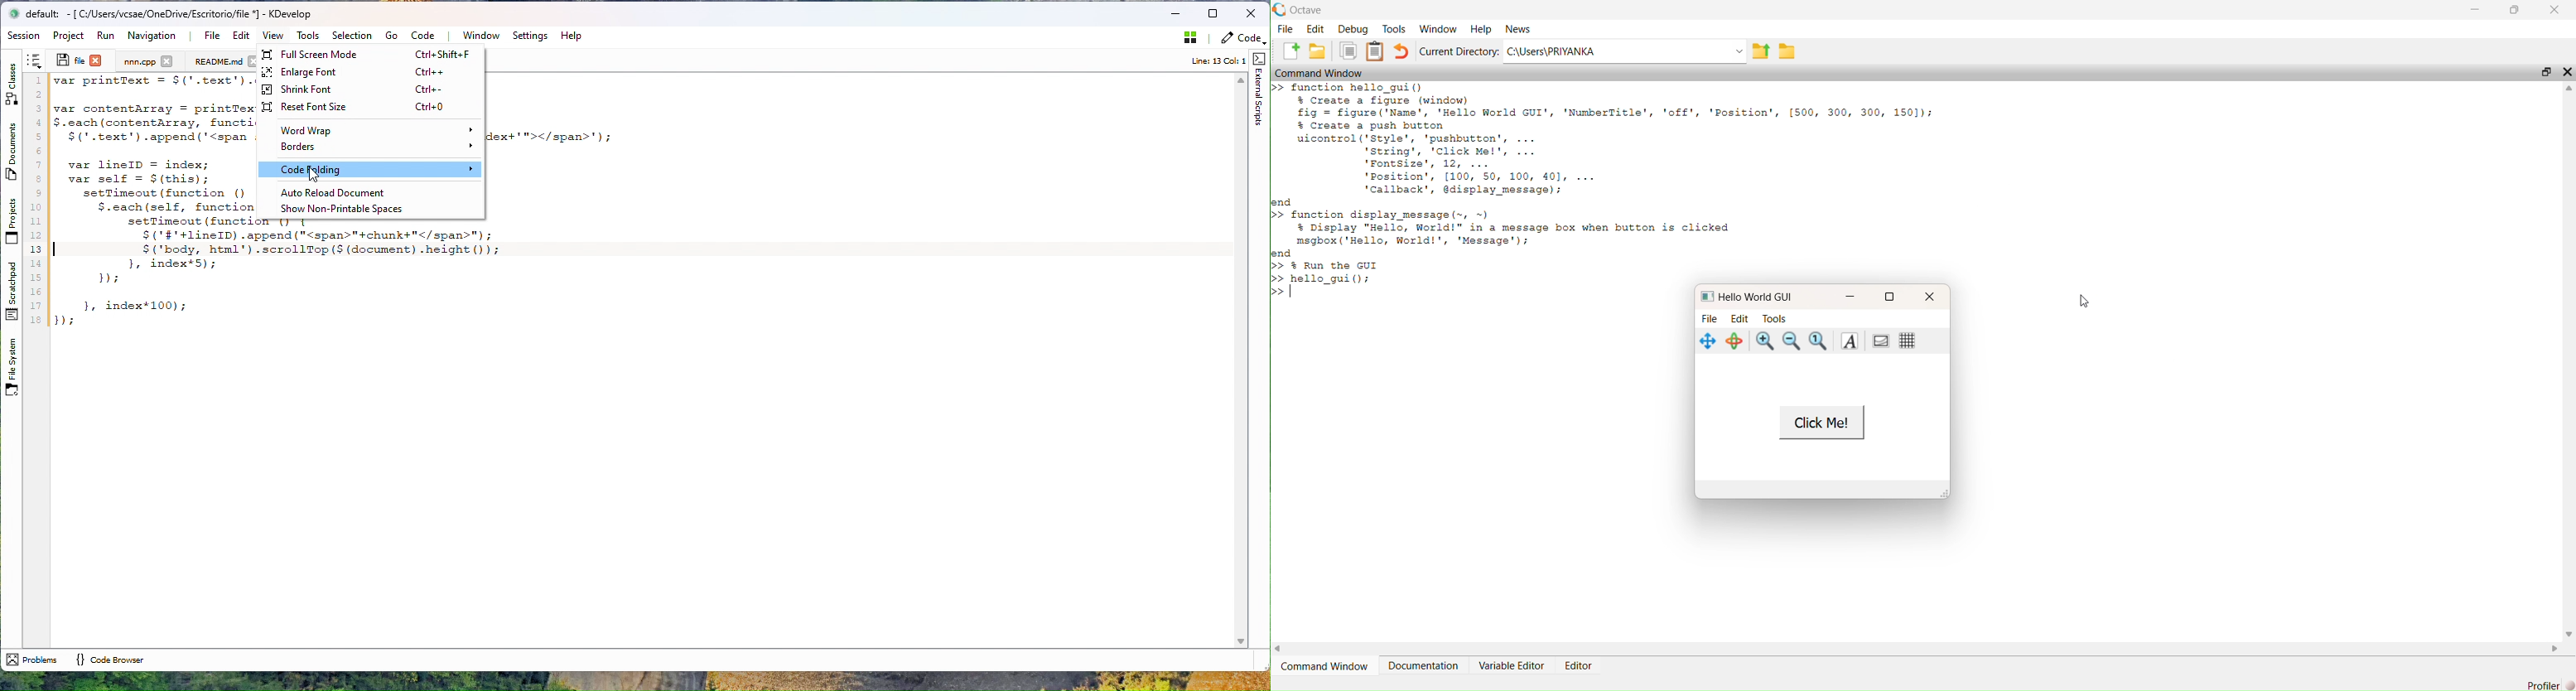  What do you see at coordinates (2555, 9) in the screenshot?
I see `close` at bounding box center [2555, 9].